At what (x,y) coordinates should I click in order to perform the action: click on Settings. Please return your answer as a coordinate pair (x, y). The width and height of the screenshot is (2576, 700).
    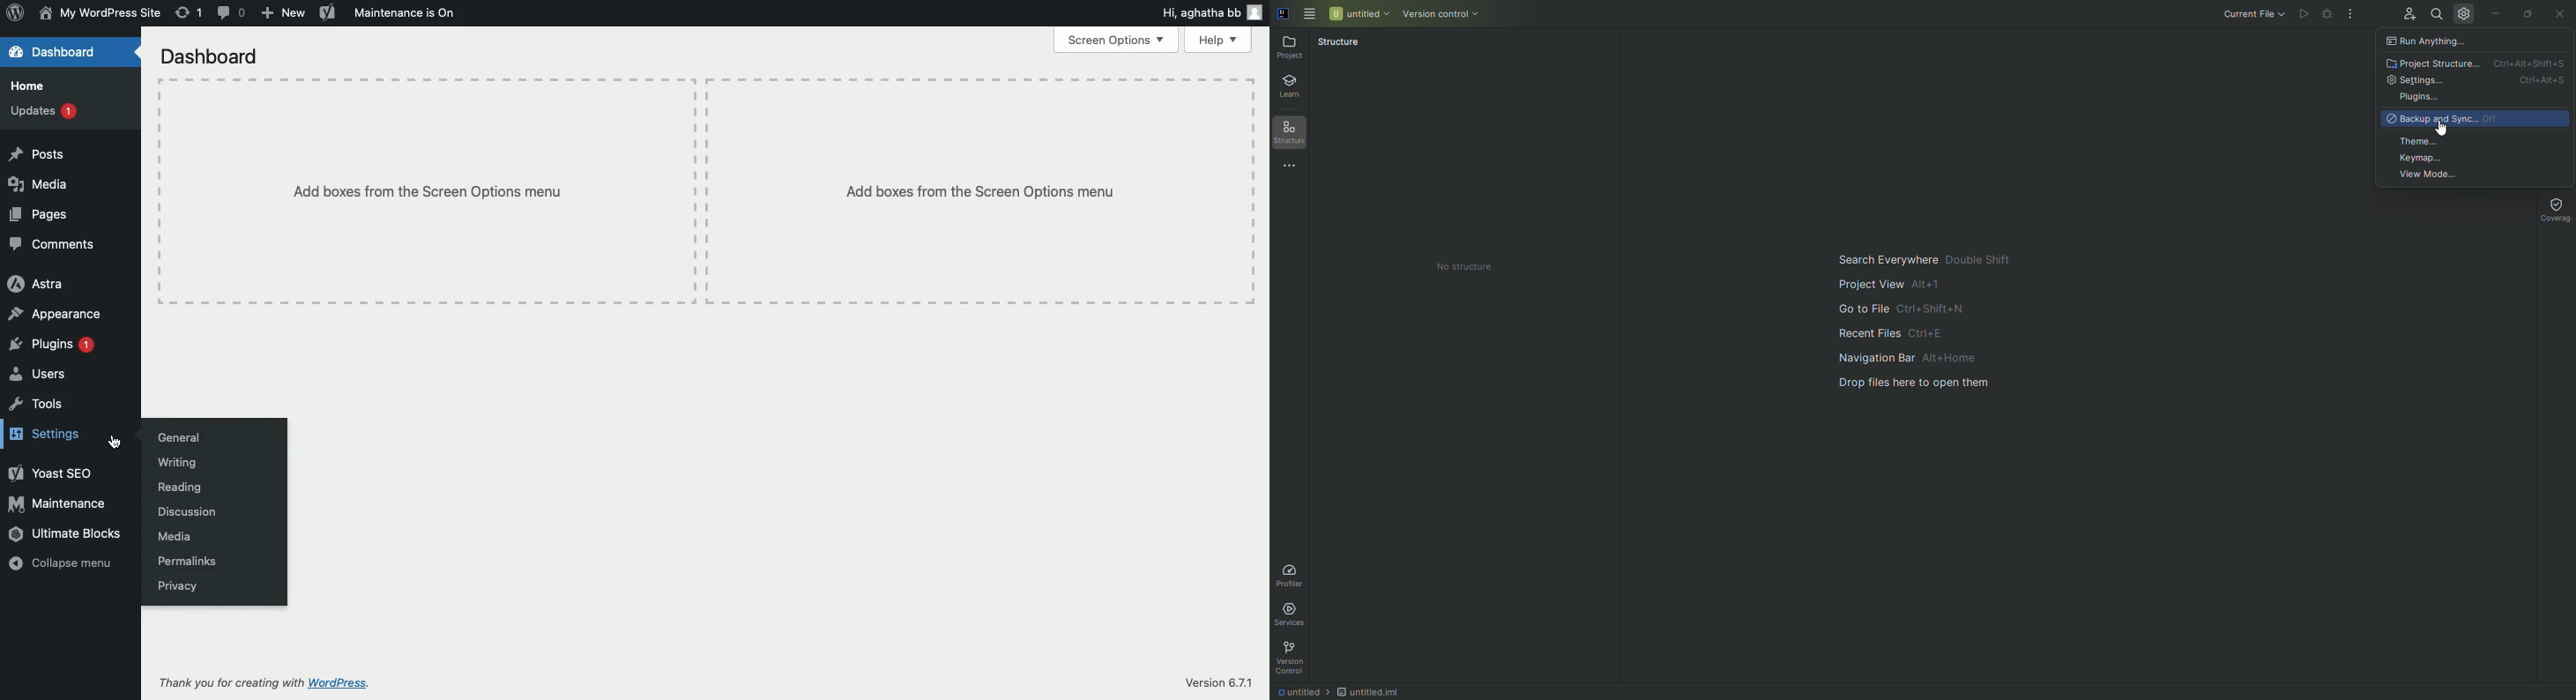
    Looking at the image, I should click on (55, 431).